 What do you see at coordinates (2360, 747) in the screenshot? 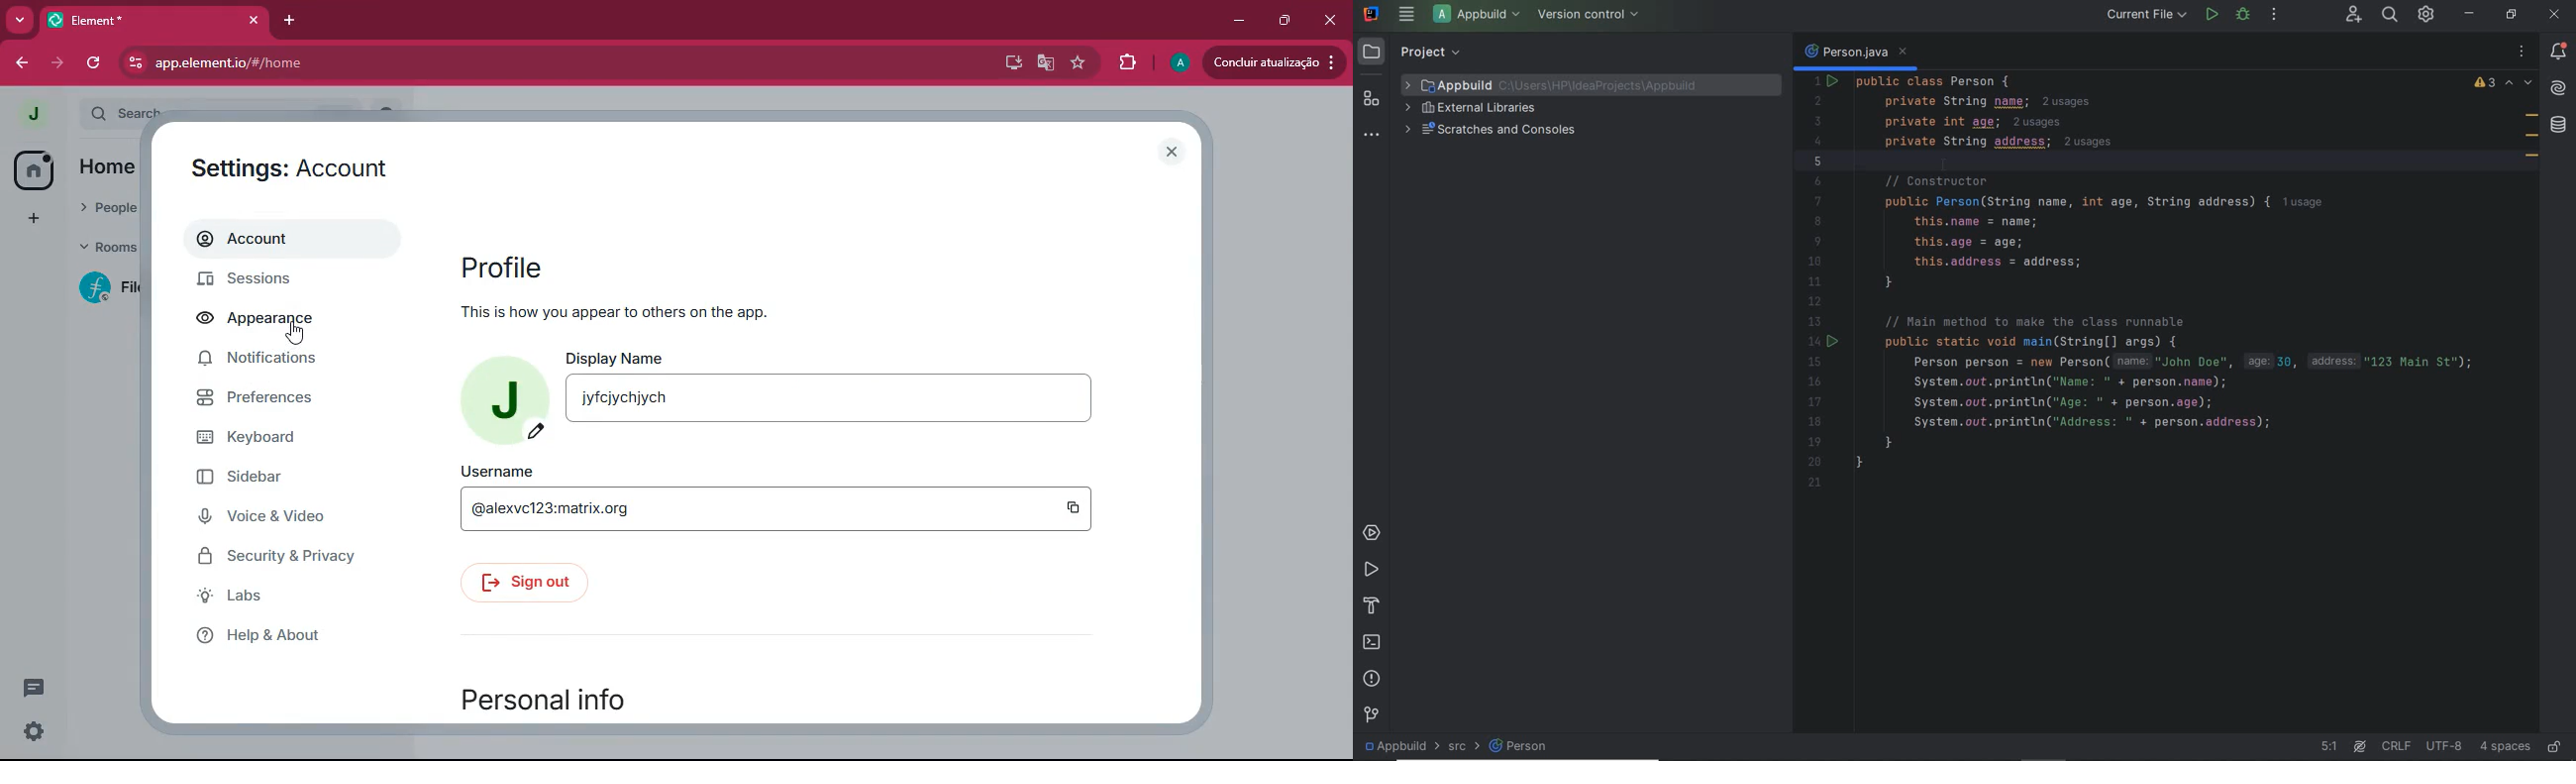
I see `AI Assistant` at bounding box center [2360, 747].